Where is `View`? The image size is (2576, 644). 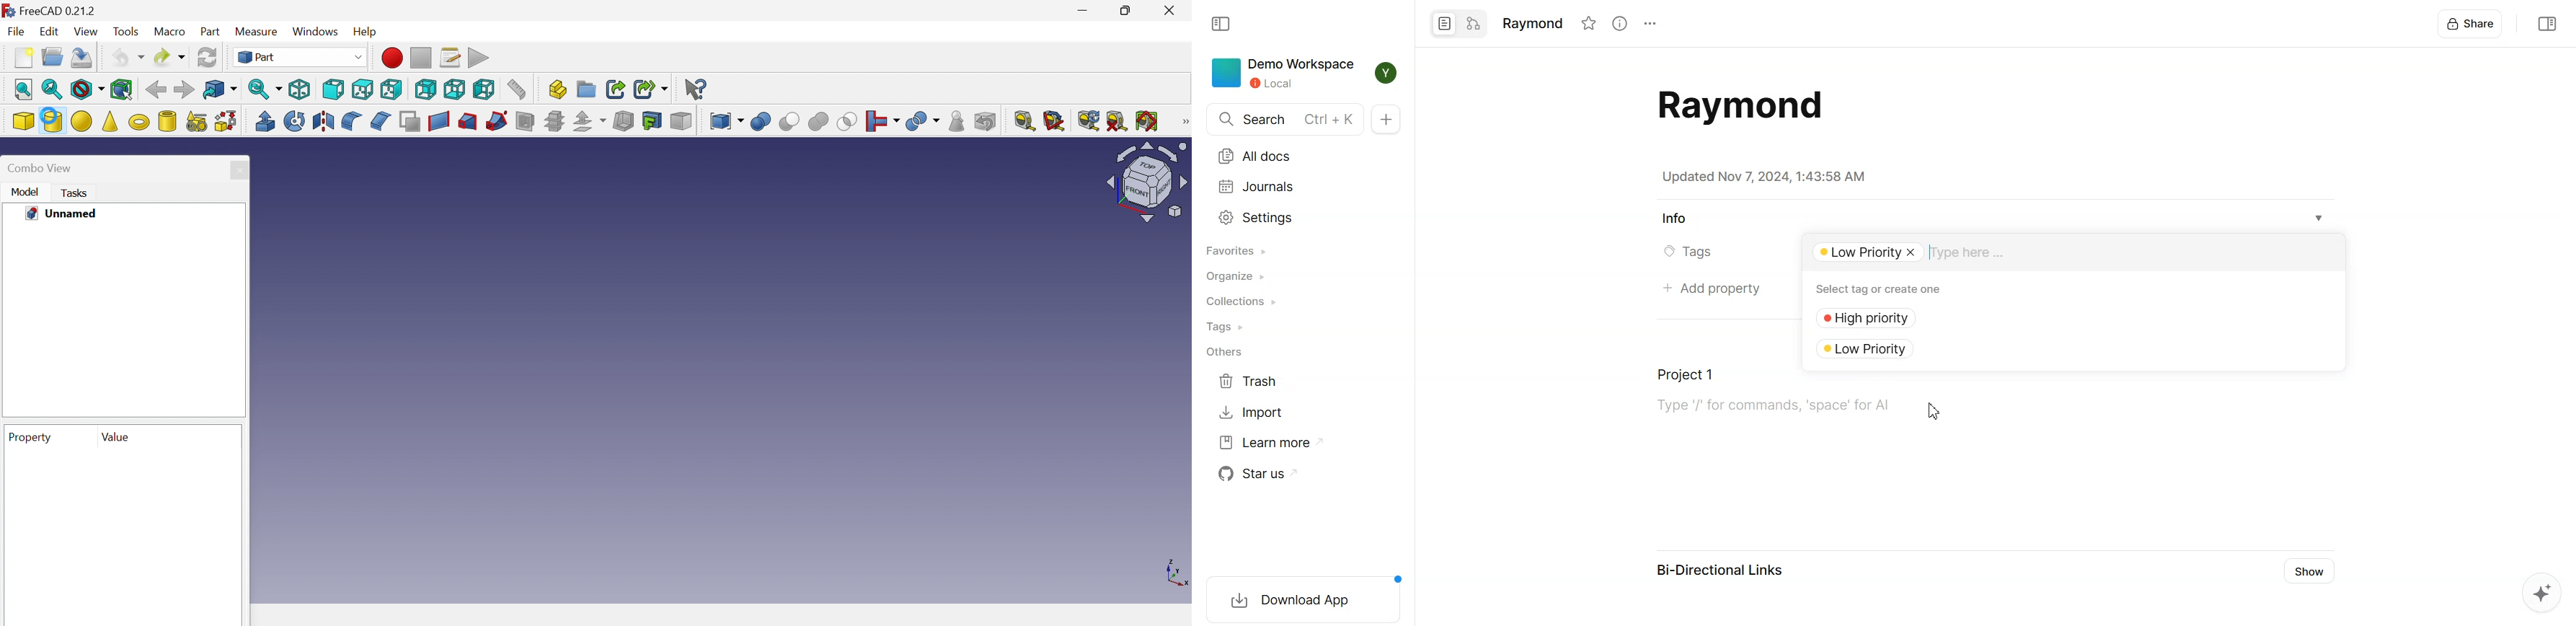
View is located at coordinates (88, 32).